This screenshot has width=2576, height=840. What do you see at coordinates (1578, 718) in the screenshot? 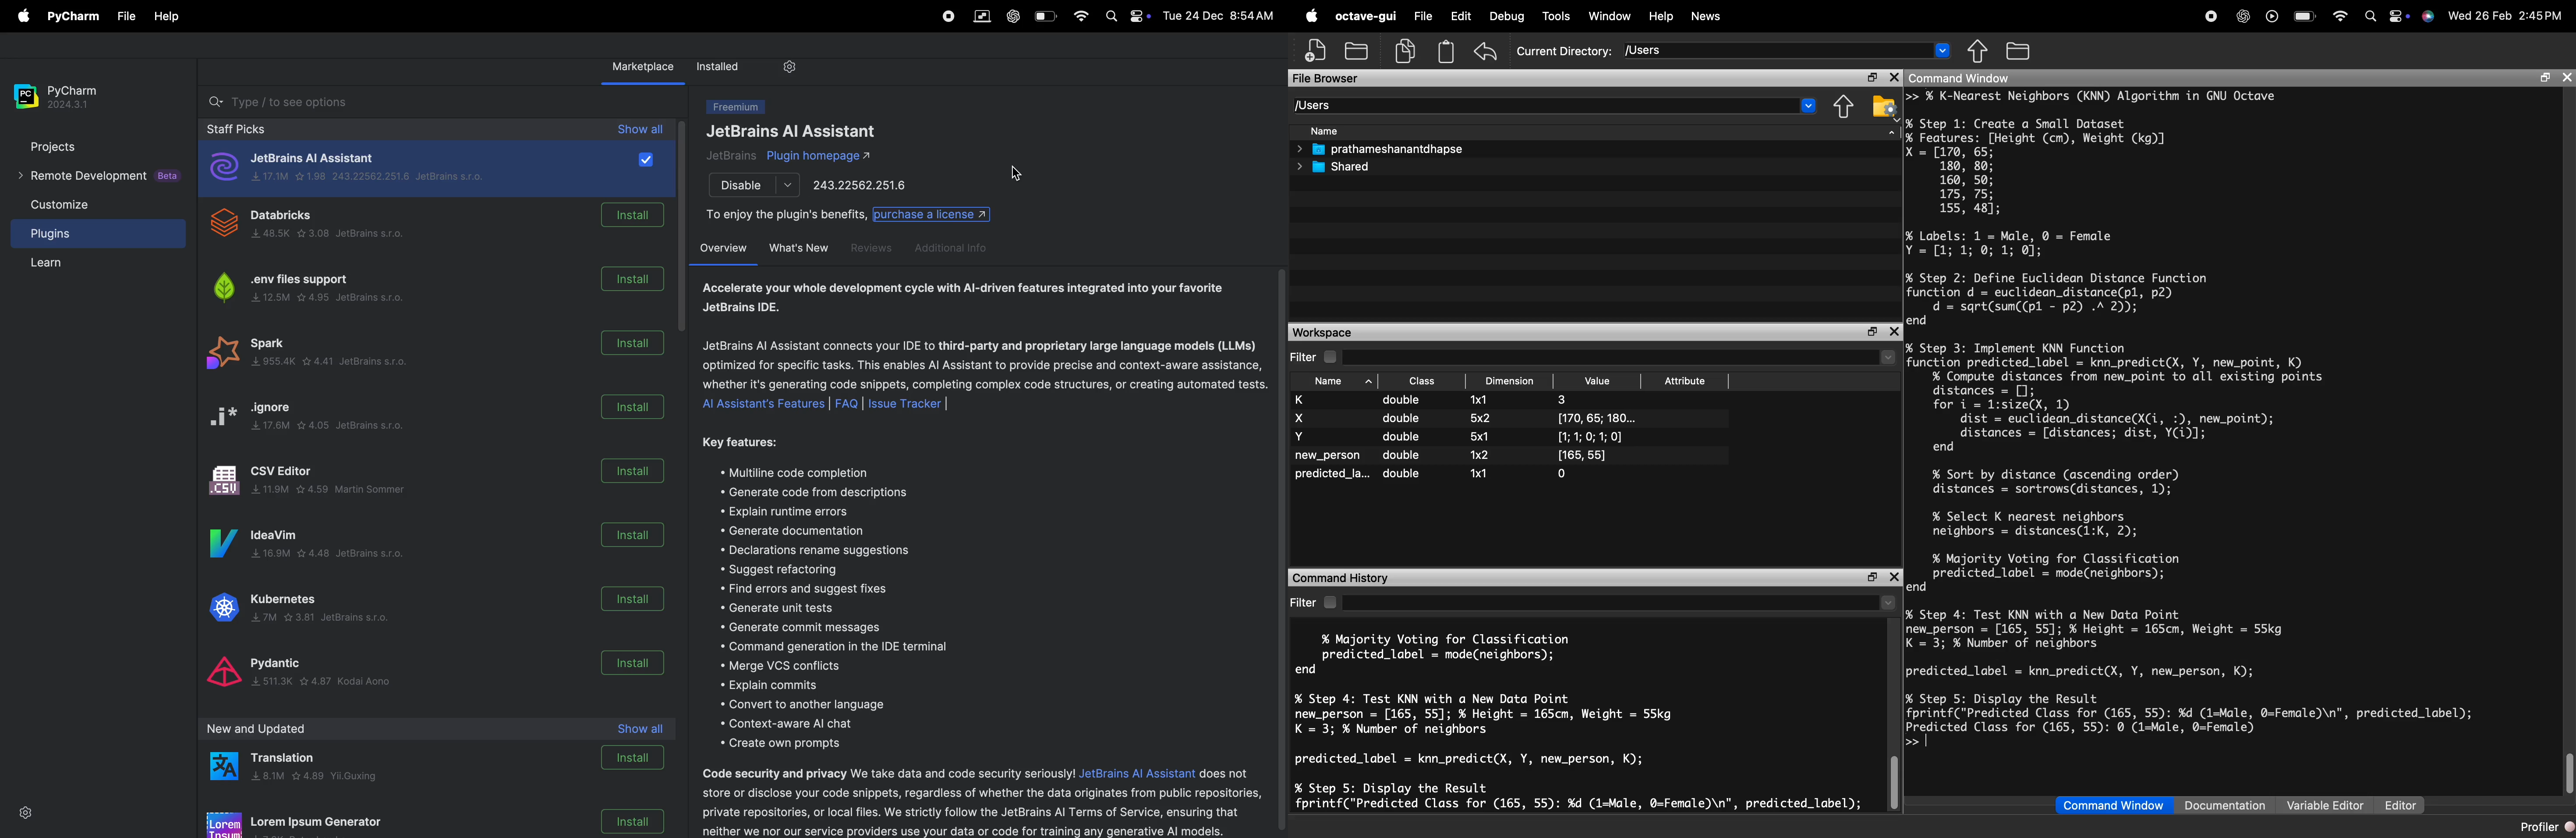
I see `% Majority Voting for Classification
predicted_label = mode(neighbors);
end
% Step 4: Test KNN with a New Data Point
new_person = [165, 55]; % Height = 165cm, Weight = 55kg
K = 3; % Number of neighbors
predicted_label = knn_predict(X, Y, new_person, K);
% Step 5: Display the Result
fprintf("Predicted Class for (165, 55): %d (1=Male, @=Female)\n", predicted_label):` at bounding box center [1578, 718].